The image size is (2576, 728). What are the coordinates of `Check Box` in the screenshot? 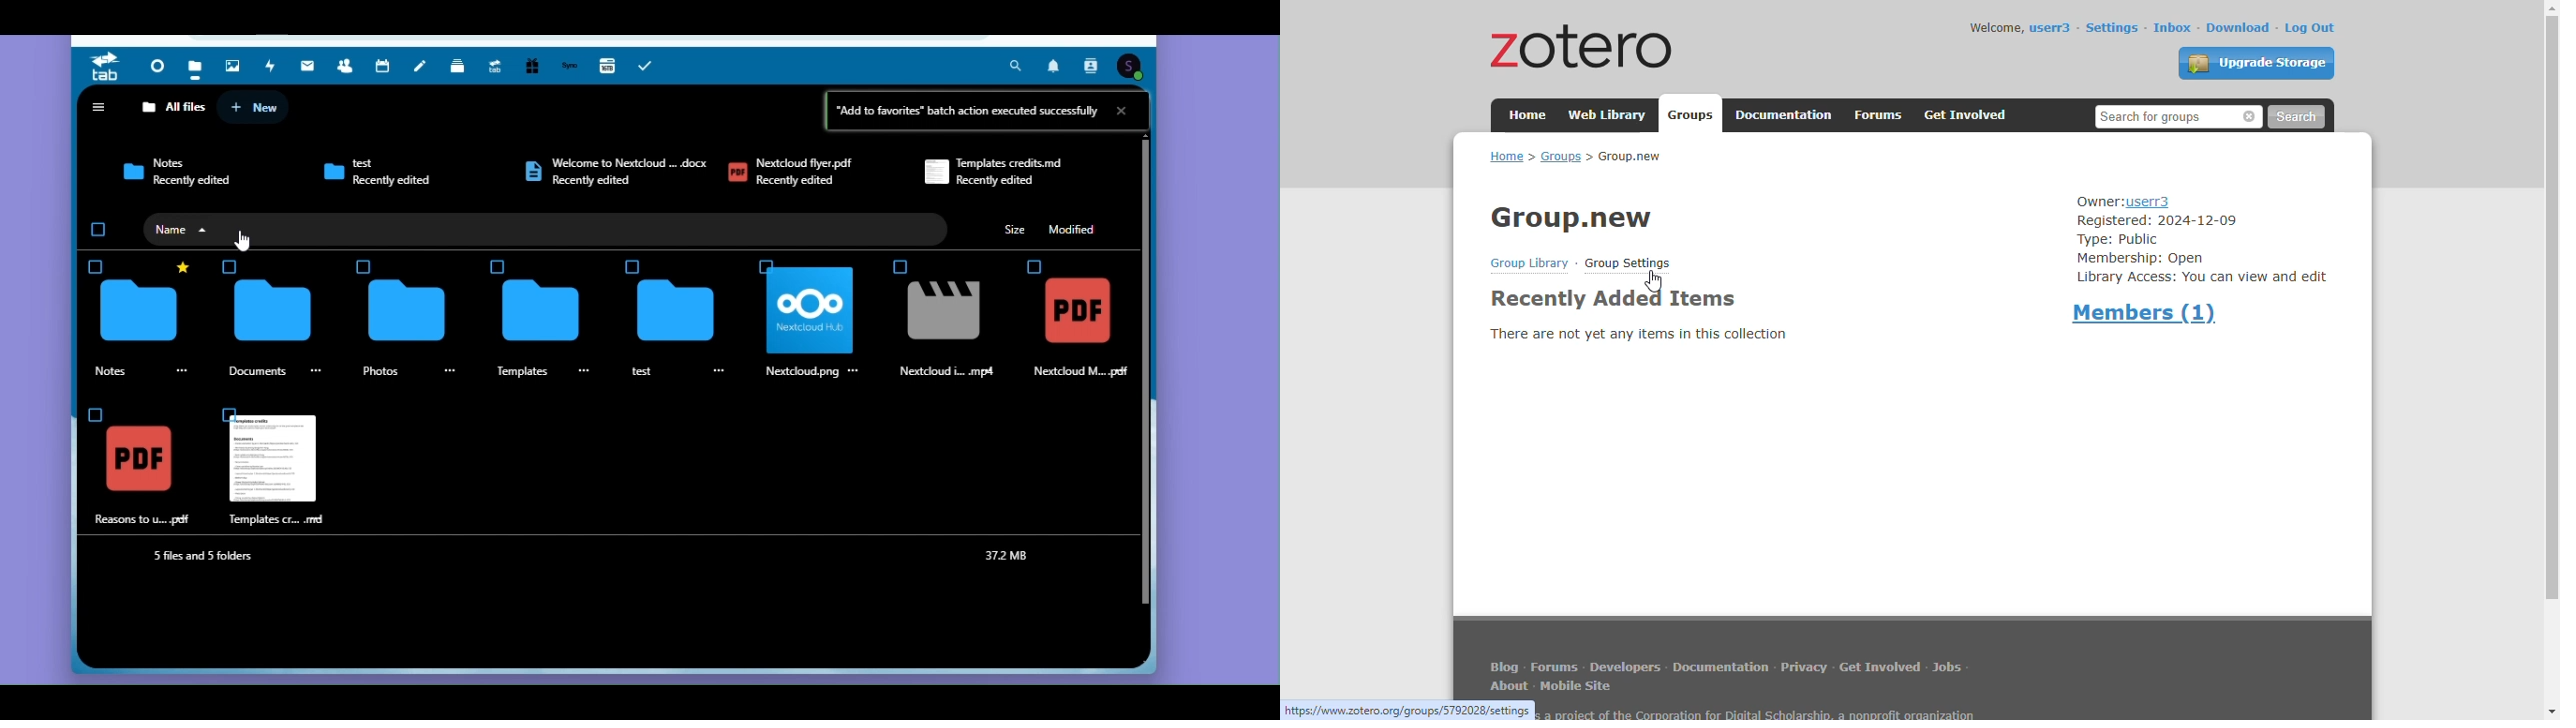 It's located at (899, 268).